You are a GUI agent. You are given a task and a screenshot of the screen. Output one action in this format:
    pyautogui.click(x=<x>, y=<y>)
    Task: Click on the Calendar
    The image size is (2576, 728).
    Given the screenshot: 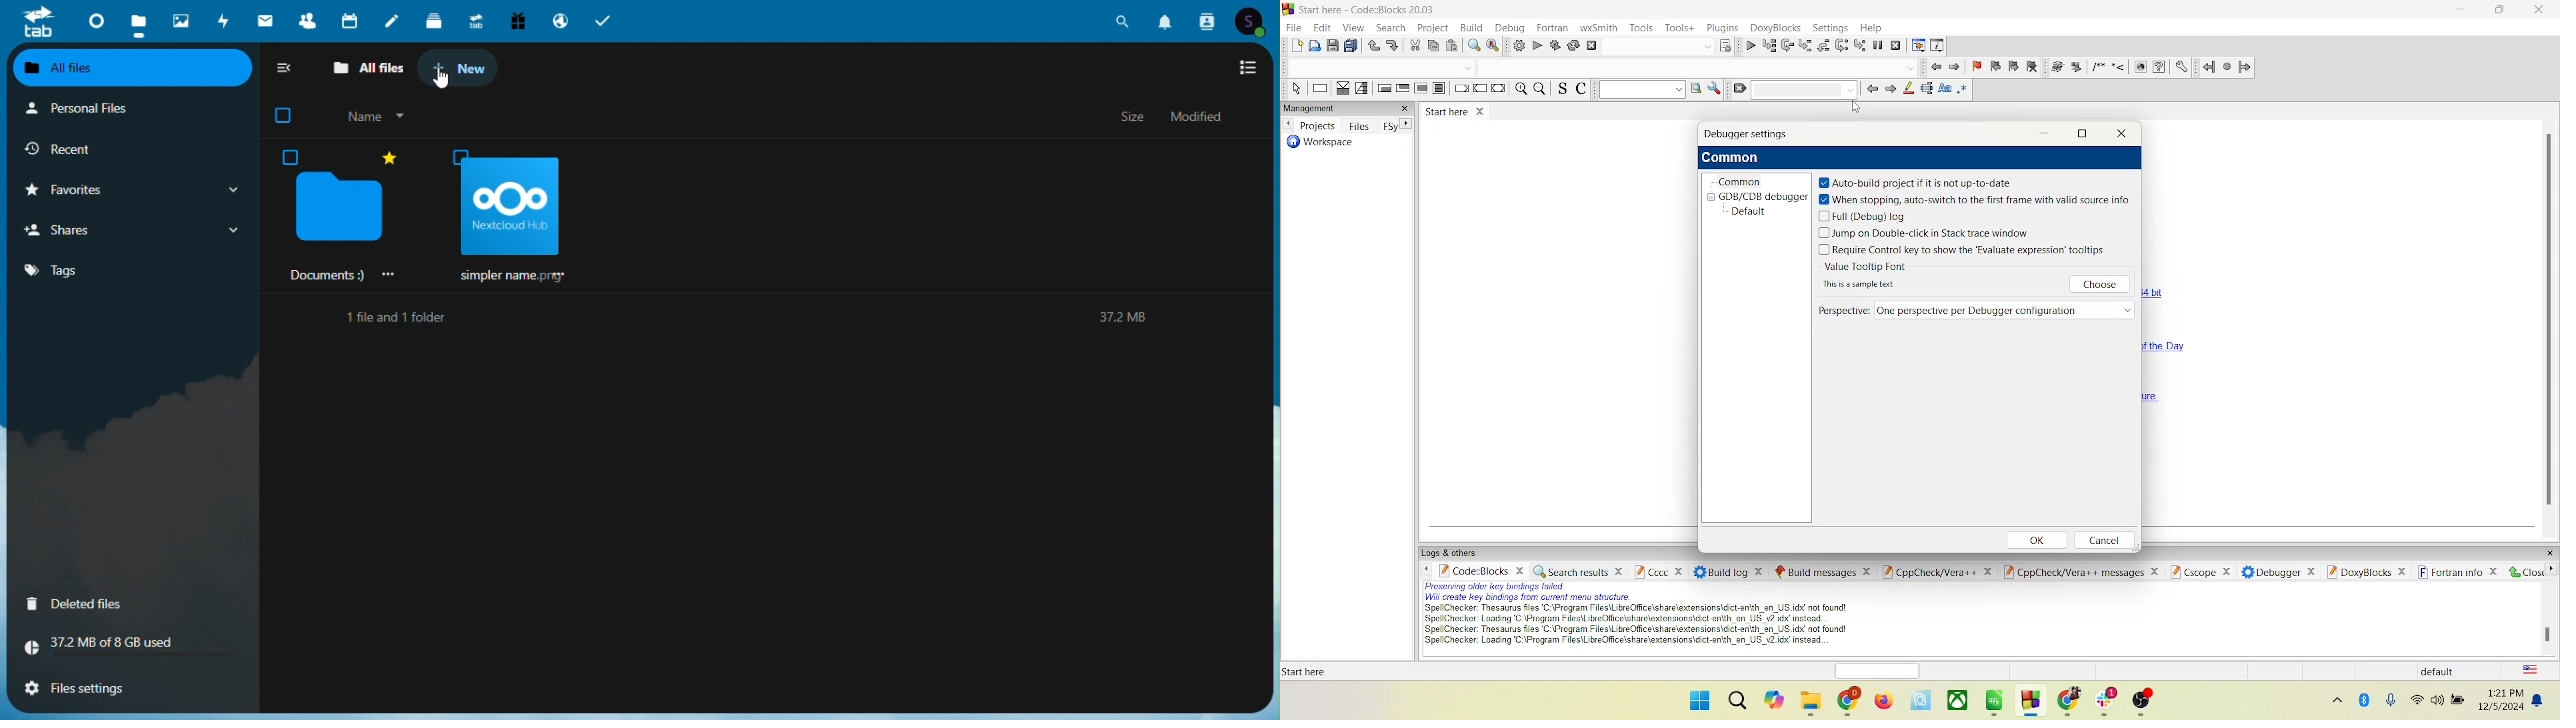 What is the action you would take?
    pyautogui.click(x=352, y=19)
    